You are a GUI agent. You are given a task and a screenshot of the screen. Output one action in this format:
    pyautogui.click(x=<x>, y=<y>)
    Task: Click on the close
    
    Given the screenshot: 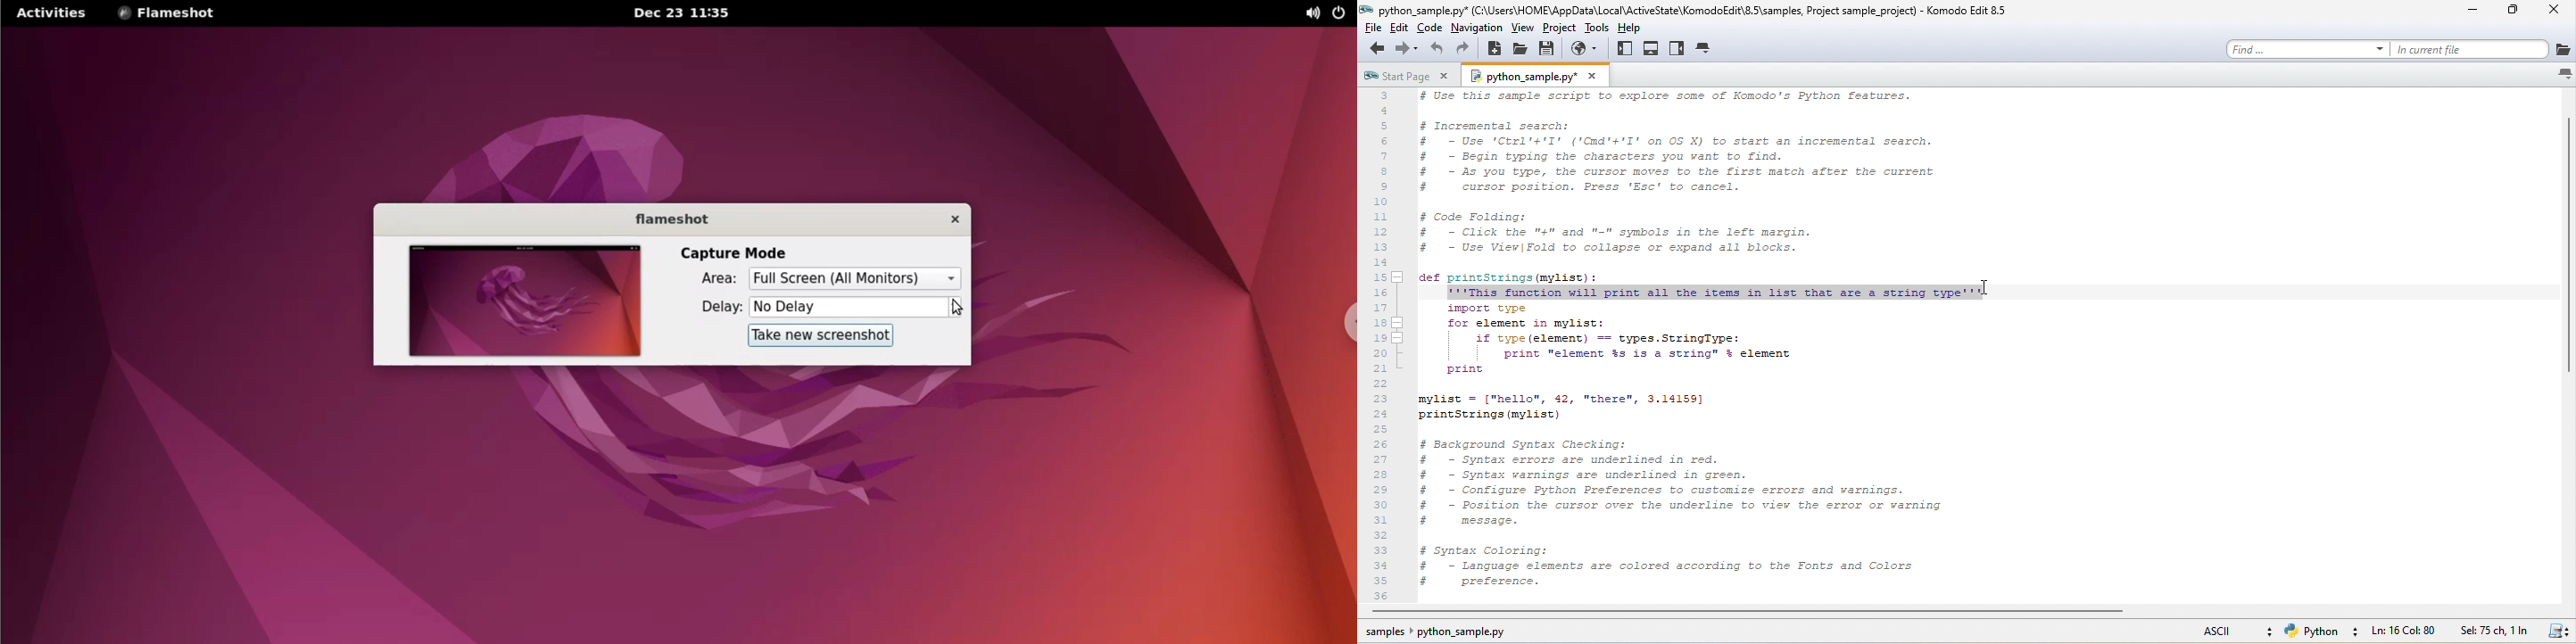 What is the action you would take?
    pyautogui.click(x=1445, y=78)
    